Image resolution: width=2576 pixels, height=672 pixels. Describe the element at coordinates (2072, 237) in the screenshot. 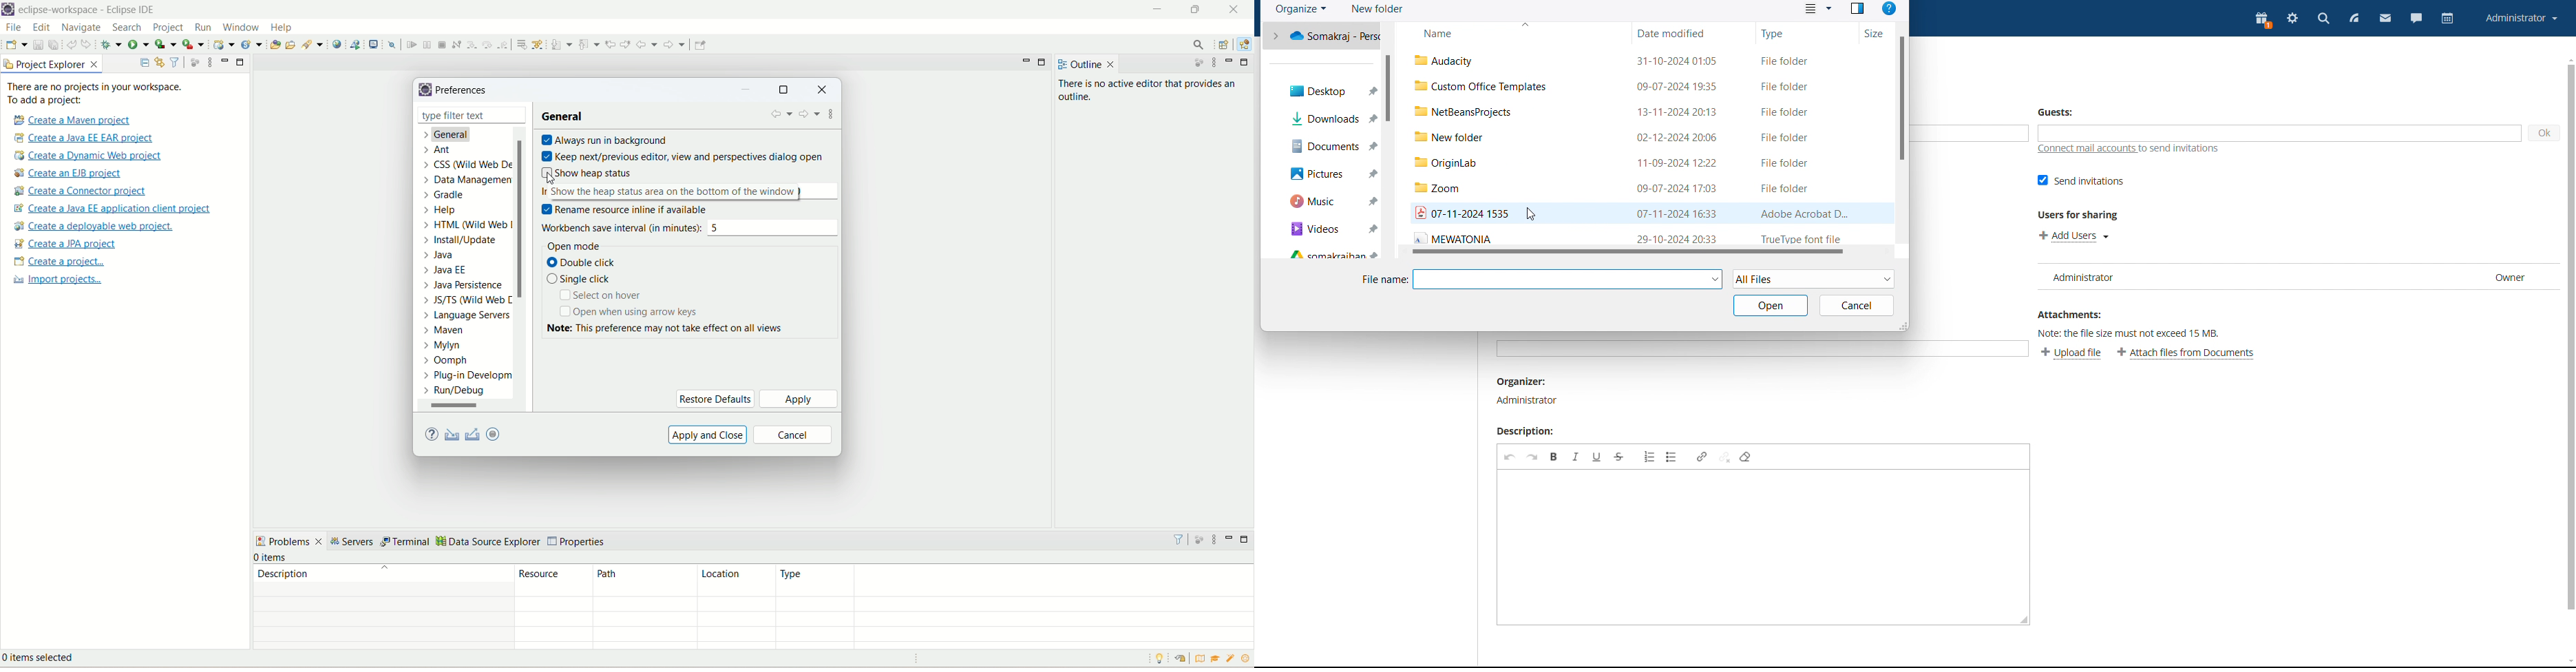

I see `add users` at that location.